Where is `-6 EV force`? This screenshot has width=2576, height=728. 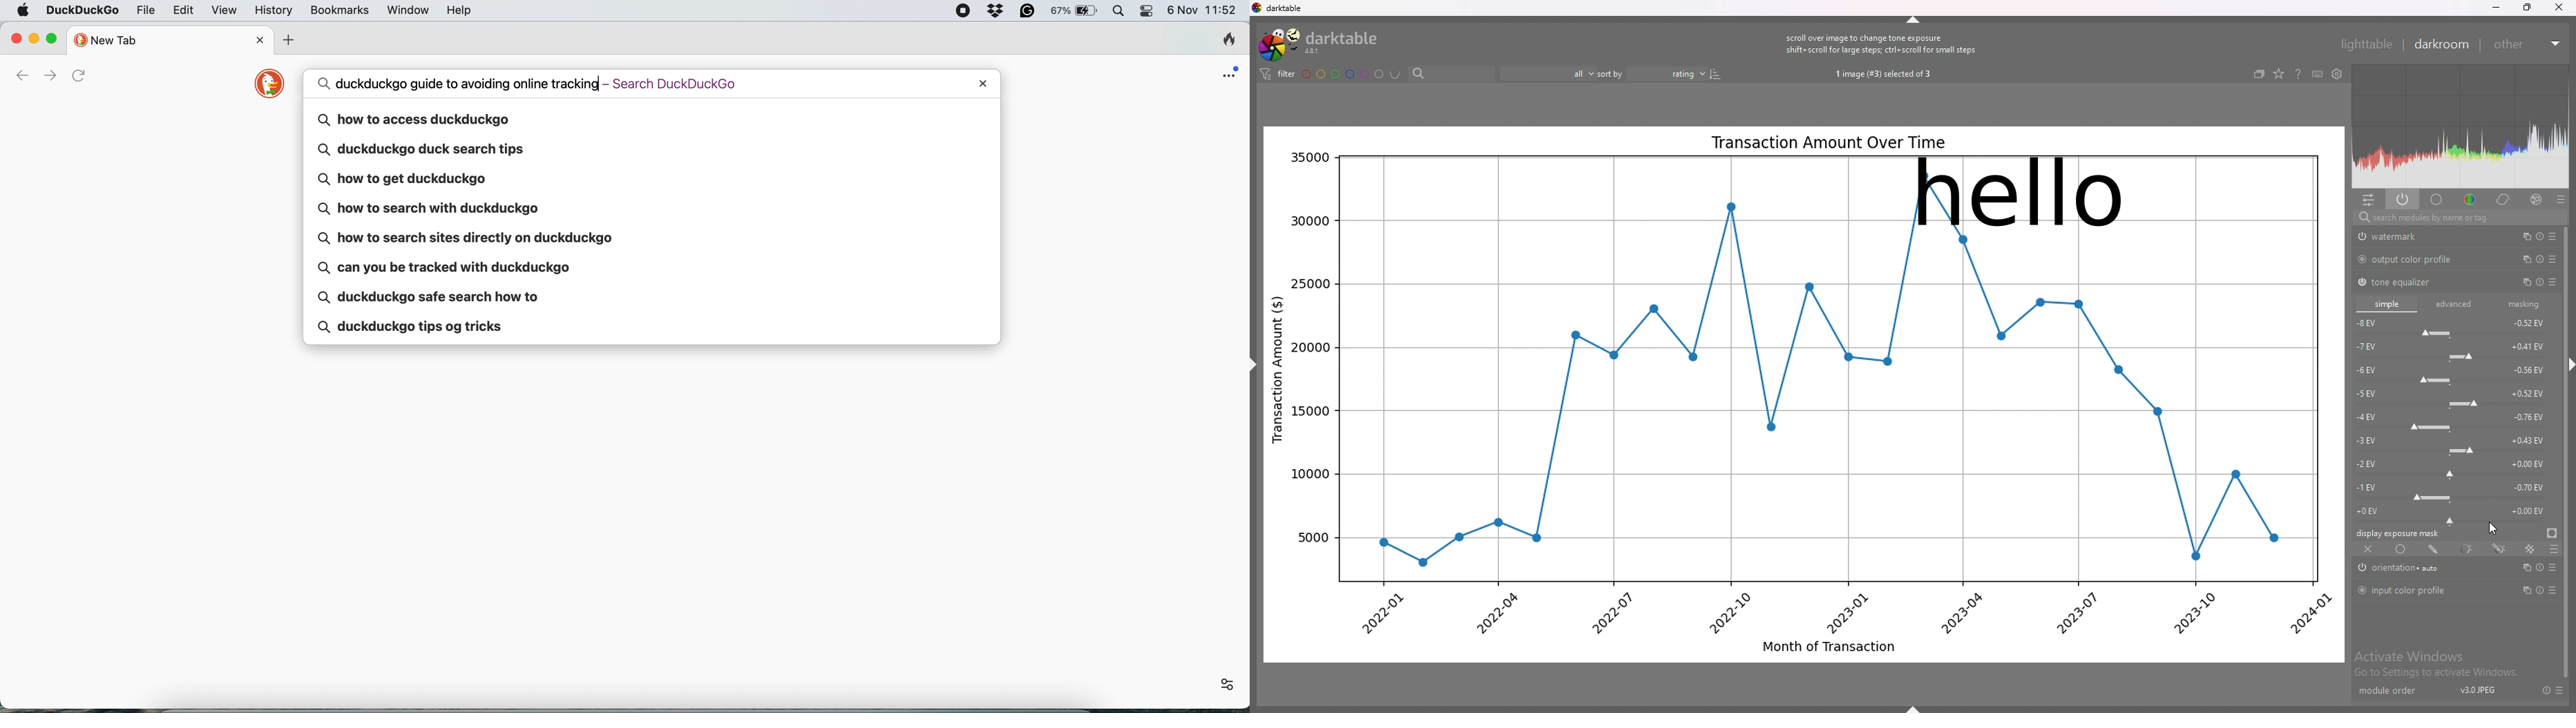 -6 EV force is located at coordinates (2454, 374).